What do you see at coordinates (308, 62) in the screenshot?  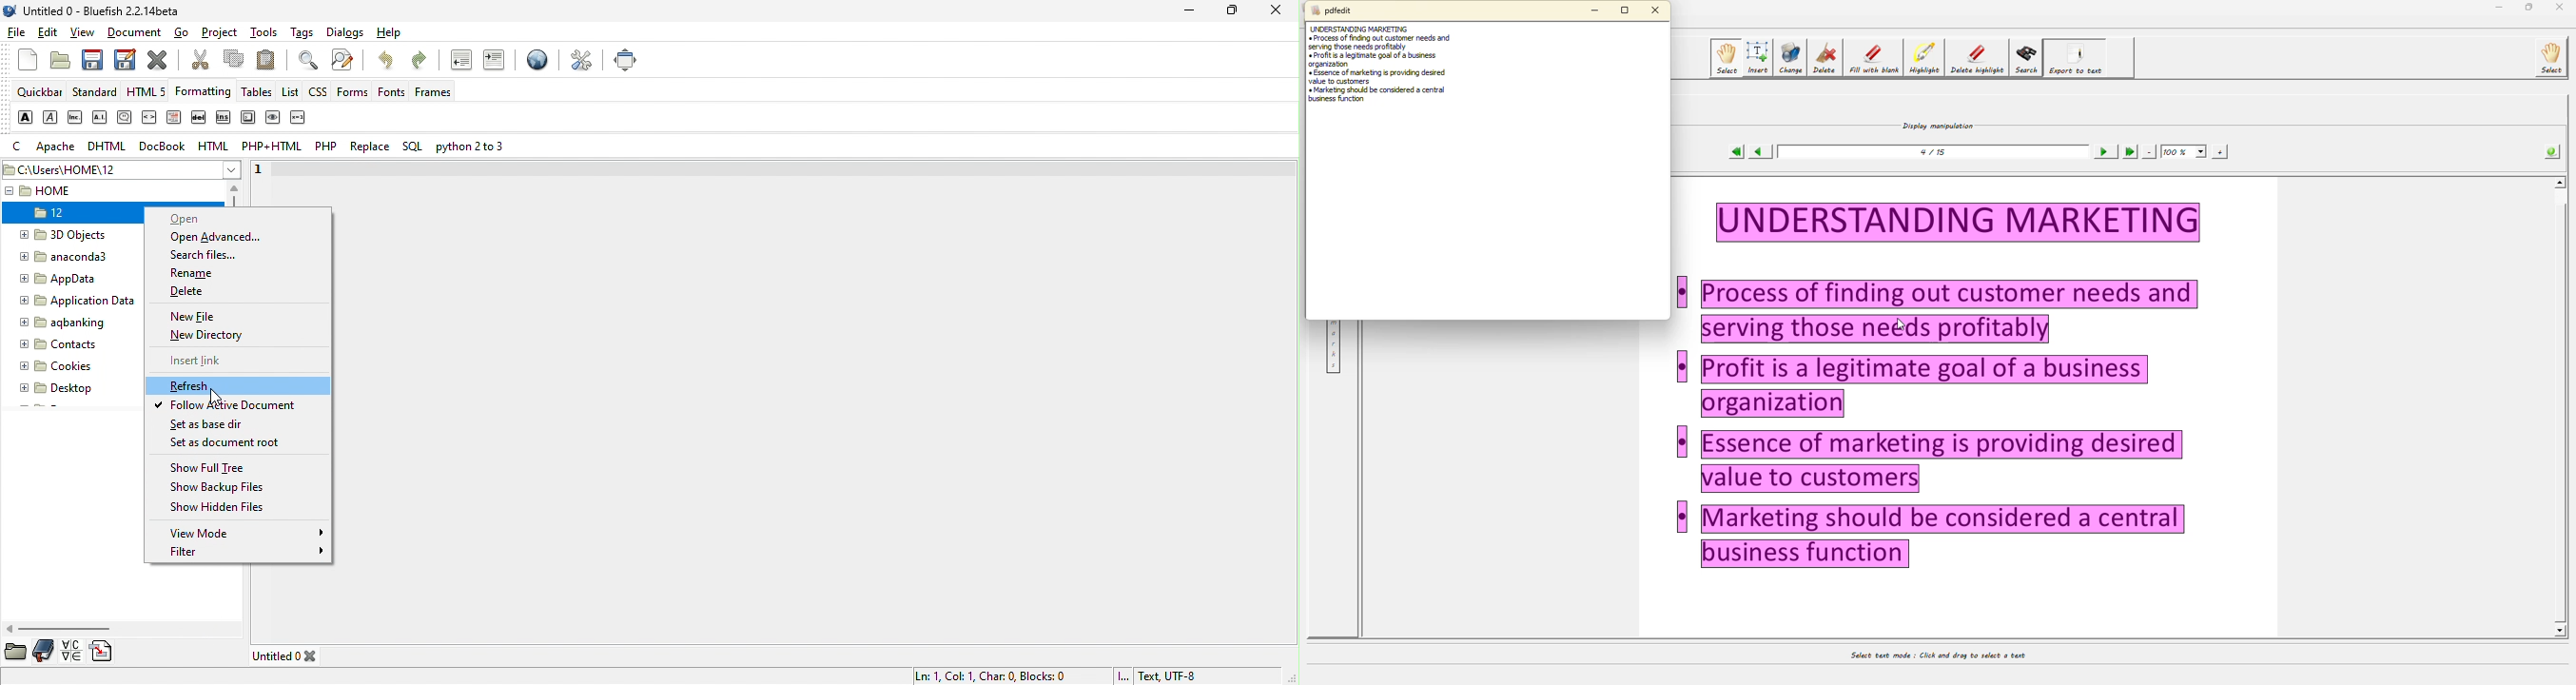 I see `show find bar` at bounding box center [308, 62].